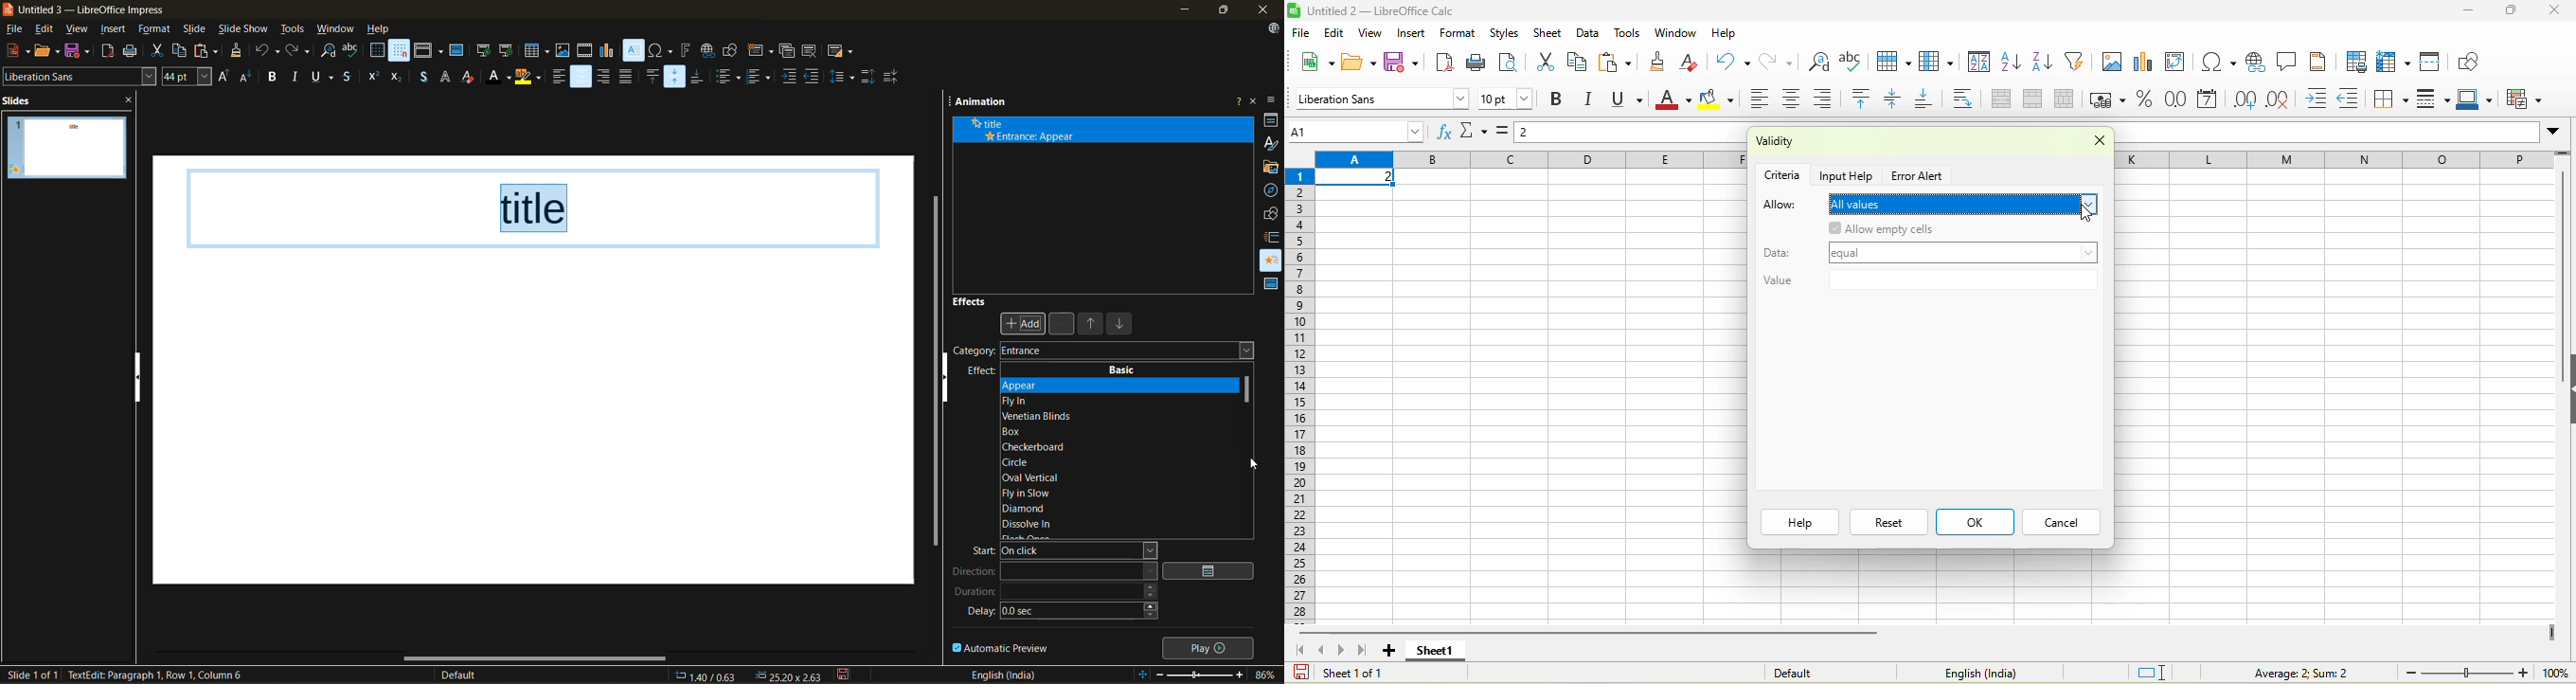 This screenshot has height=700, width=2576. What do you see at coordinates (2209, 100) in the screenshot?
I see `format as date` at bounding box center [2209, 100].